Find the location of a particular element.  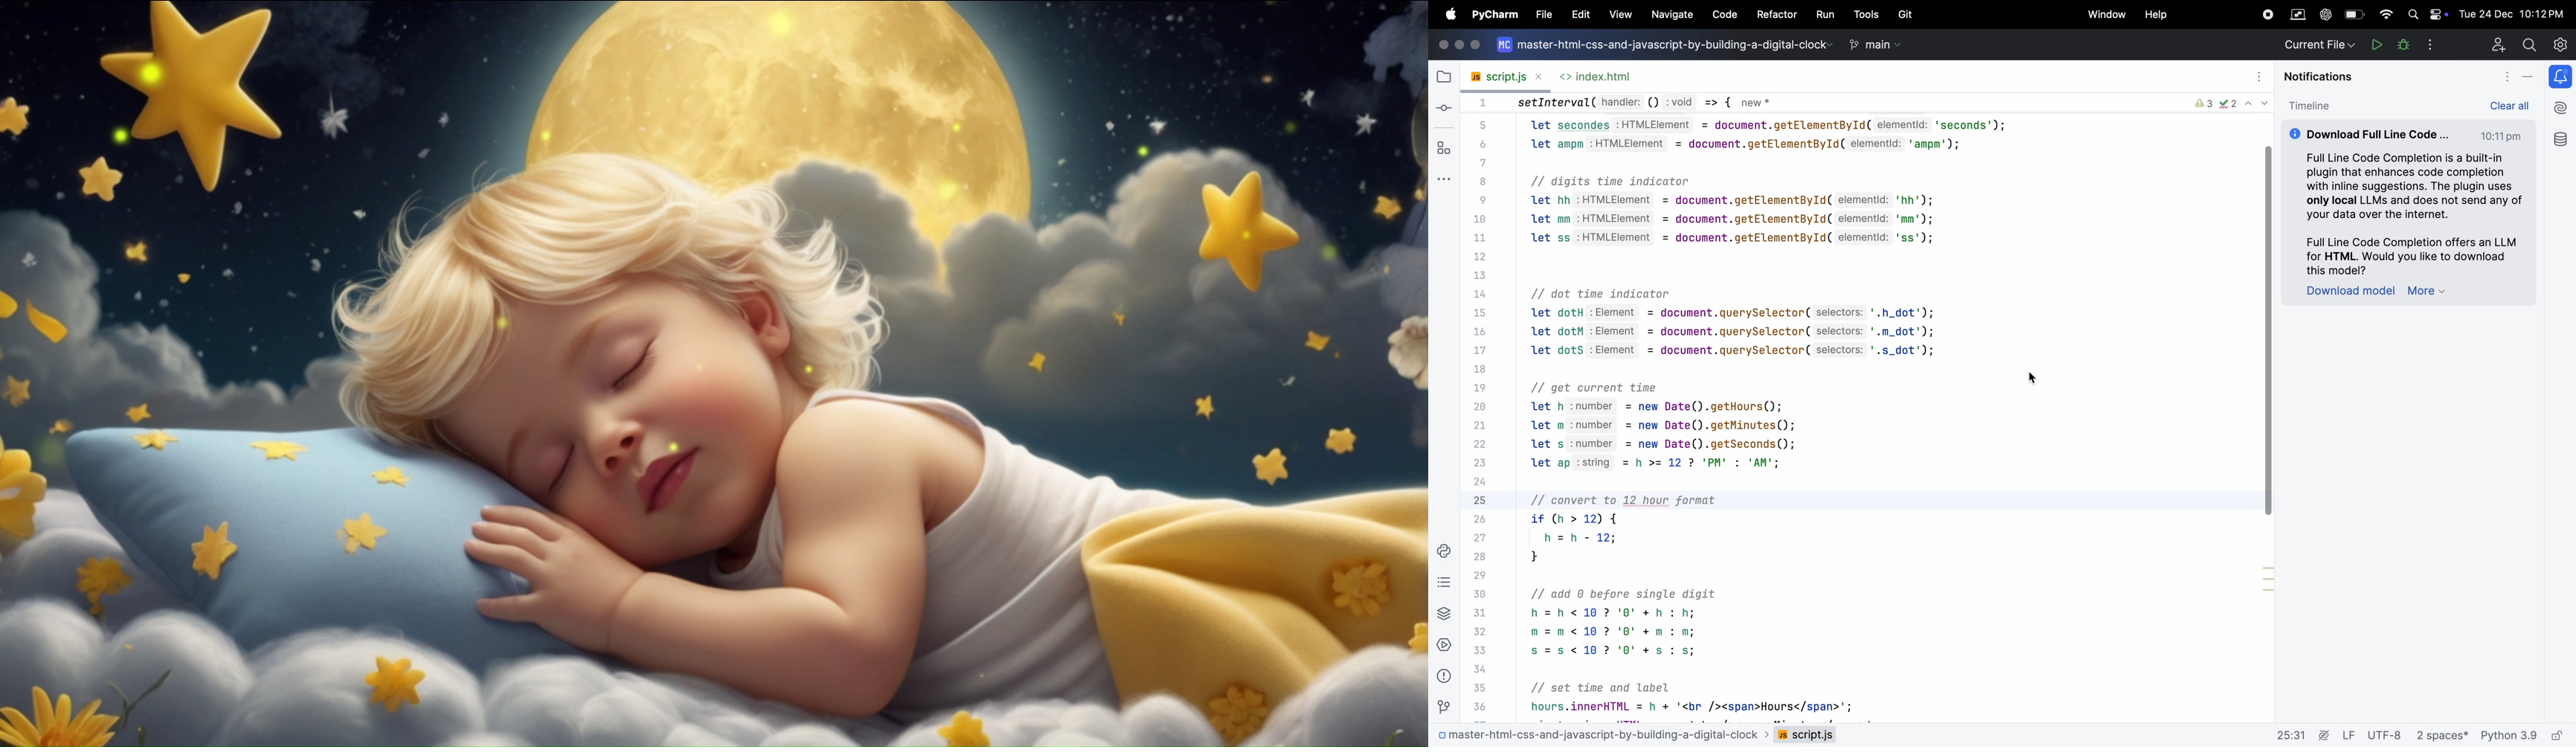

commit is located at coordinates (1444, 107).